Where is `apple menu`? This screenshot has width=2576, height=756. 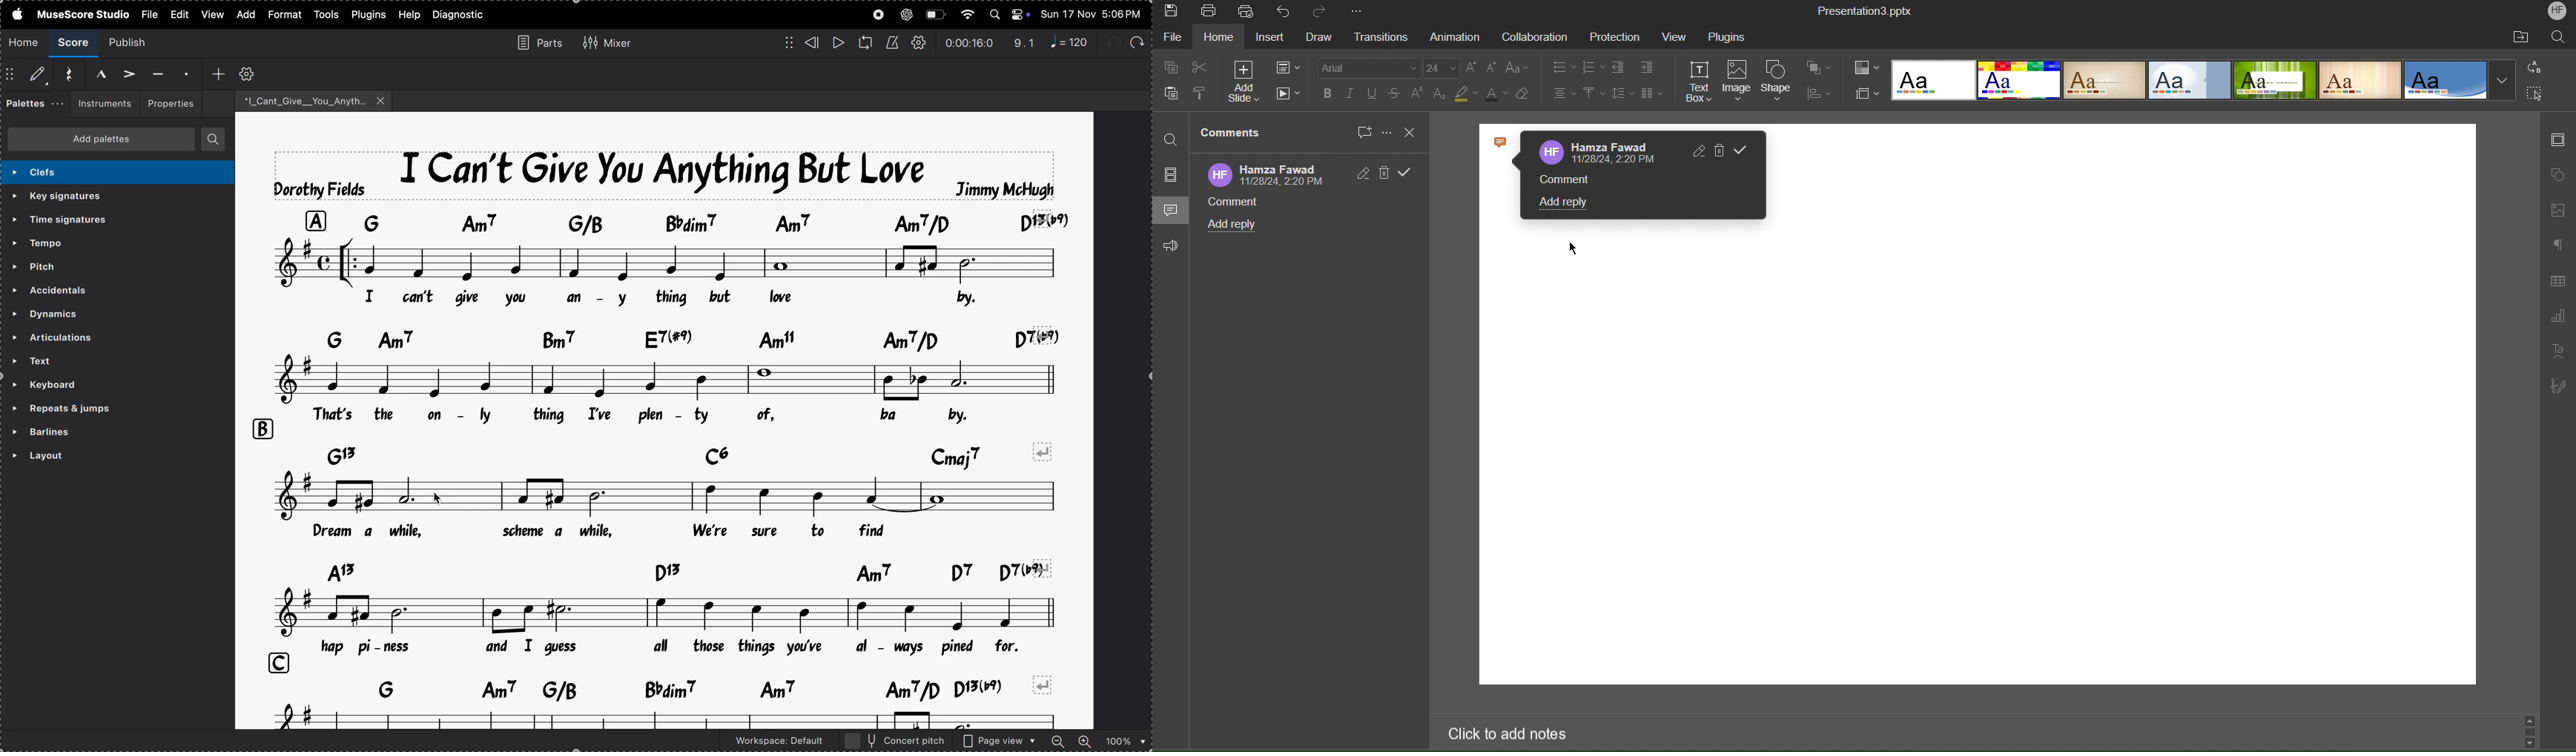
apple menu is located at coordinates (14, 13).